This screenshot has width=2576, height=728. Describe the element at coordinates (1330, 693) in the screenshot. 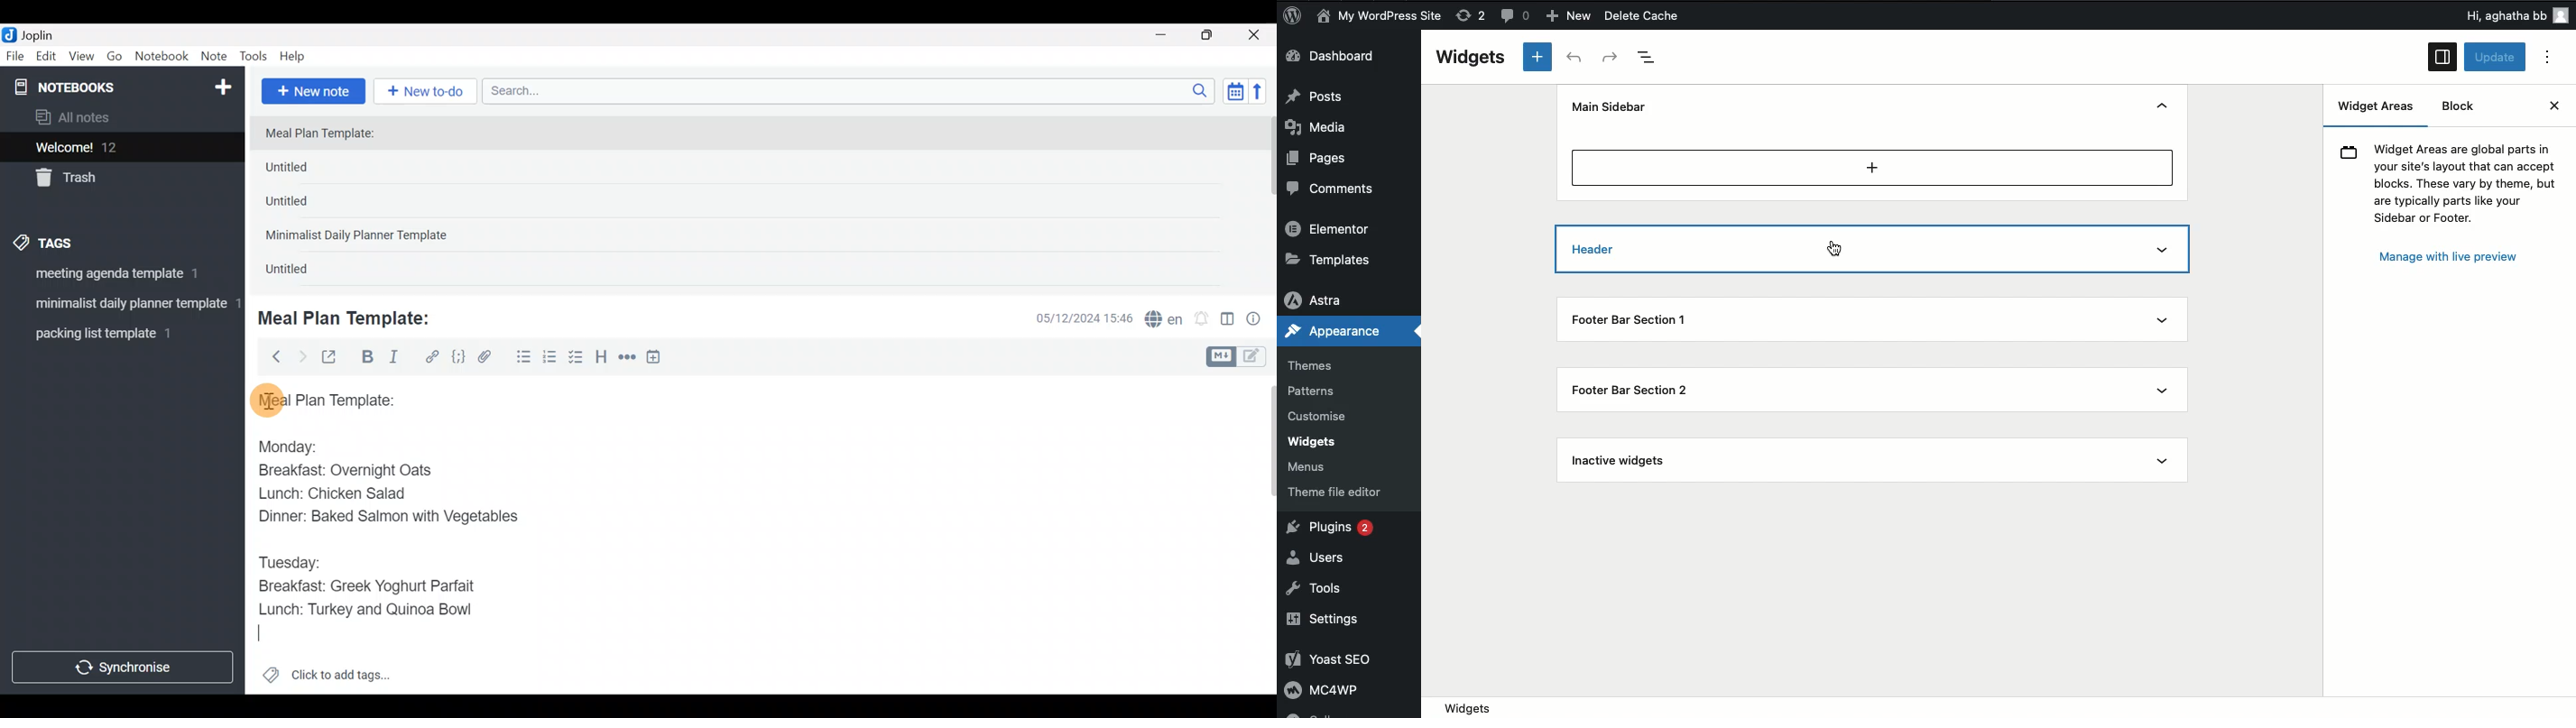

I see `MC4WP` at that location.